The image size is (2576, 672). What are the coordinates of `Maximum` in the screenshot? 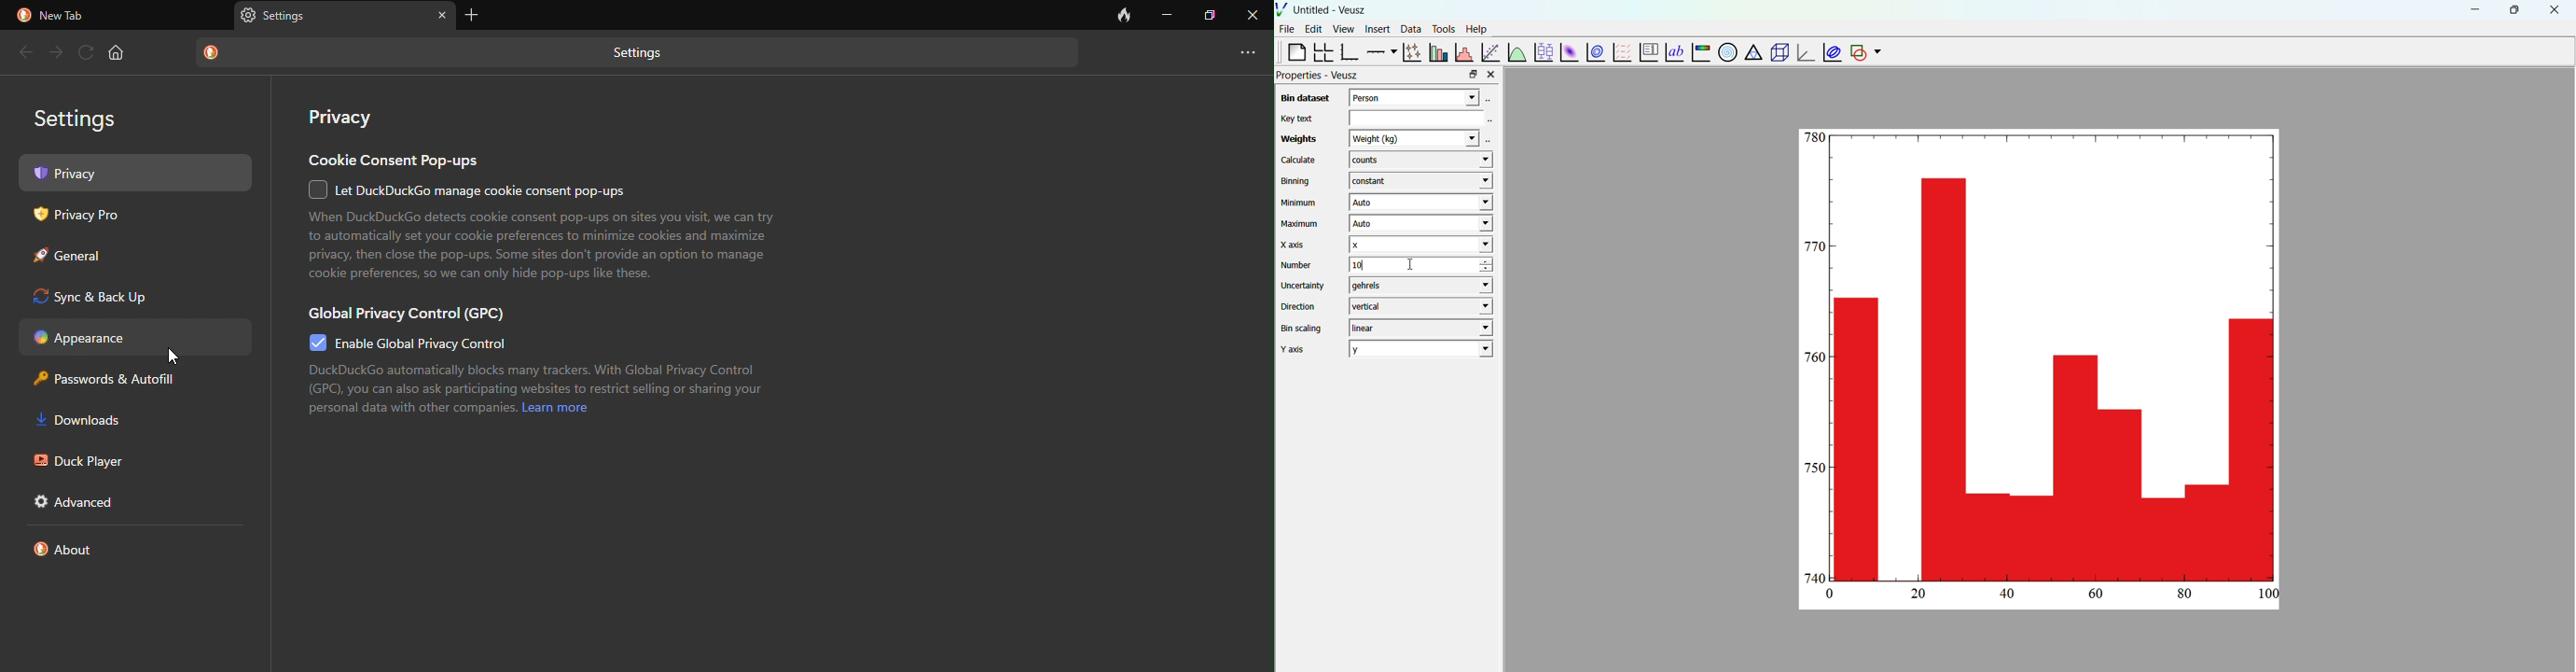 It's located at (1301, 224).